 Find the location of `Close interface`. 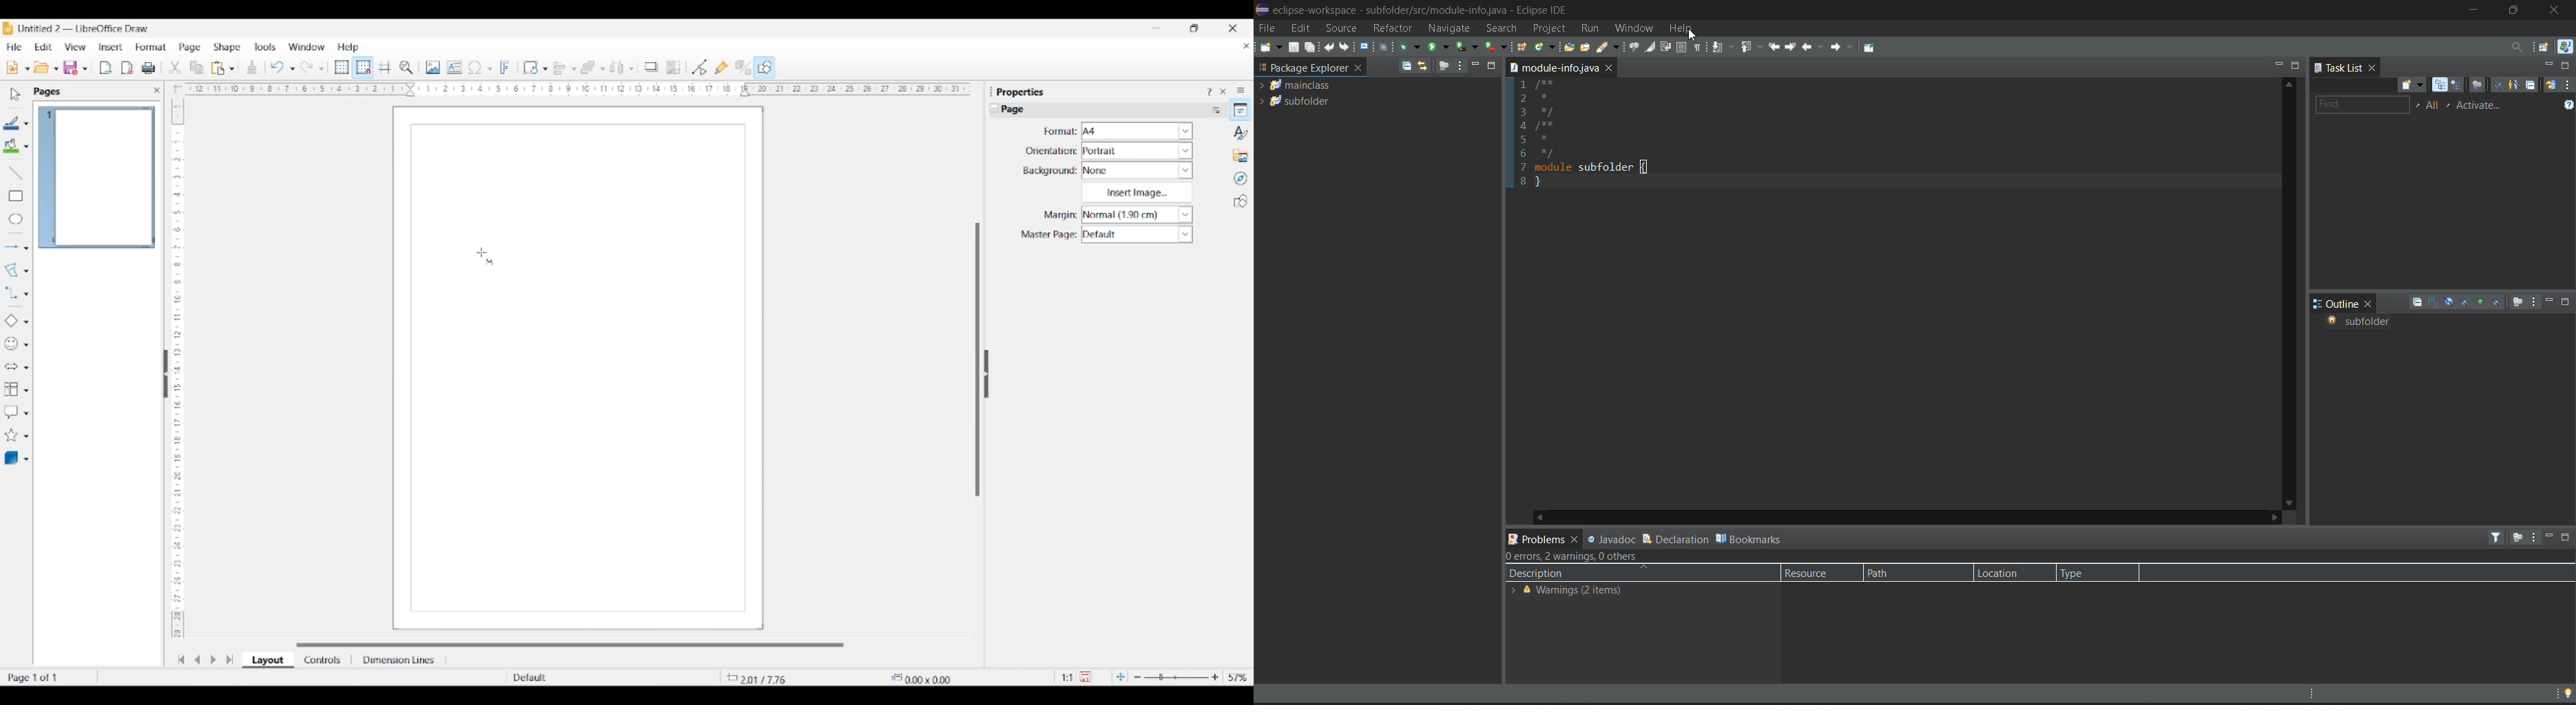

Close interface is located at coordinates (1233, 28).